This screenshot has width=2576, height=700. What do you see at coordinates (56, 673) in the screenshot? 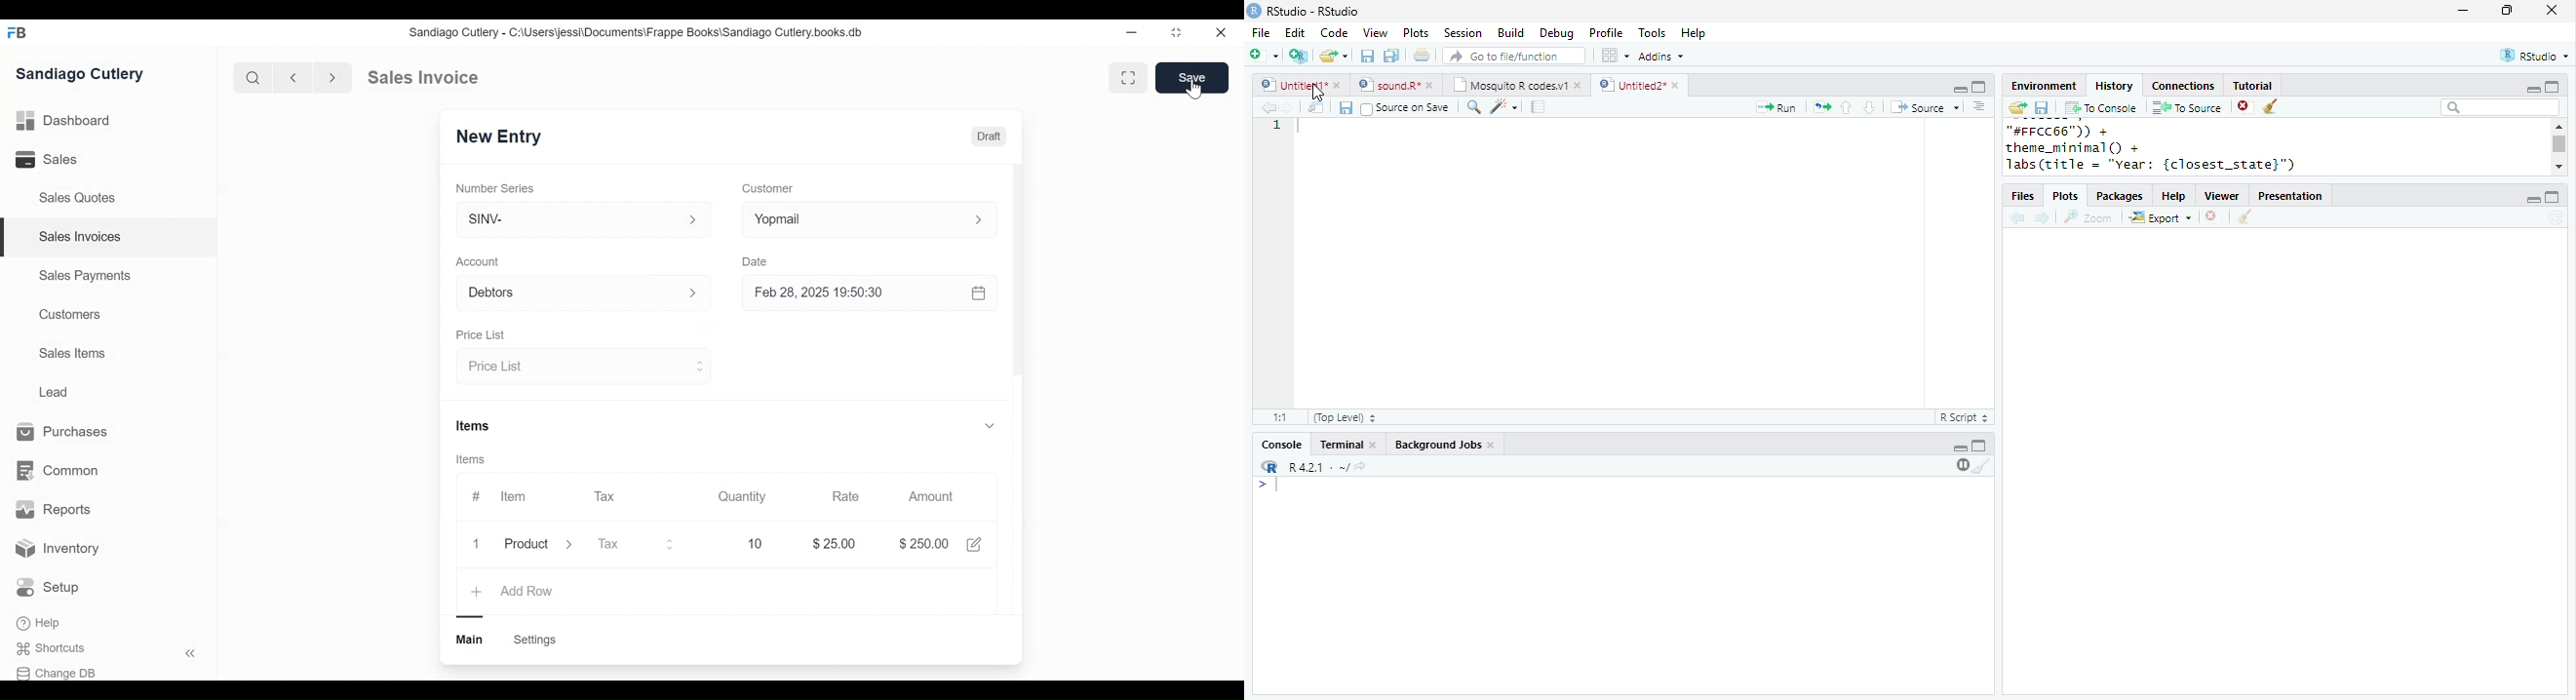
I see `Change DB` at bounding box center [56, 673].